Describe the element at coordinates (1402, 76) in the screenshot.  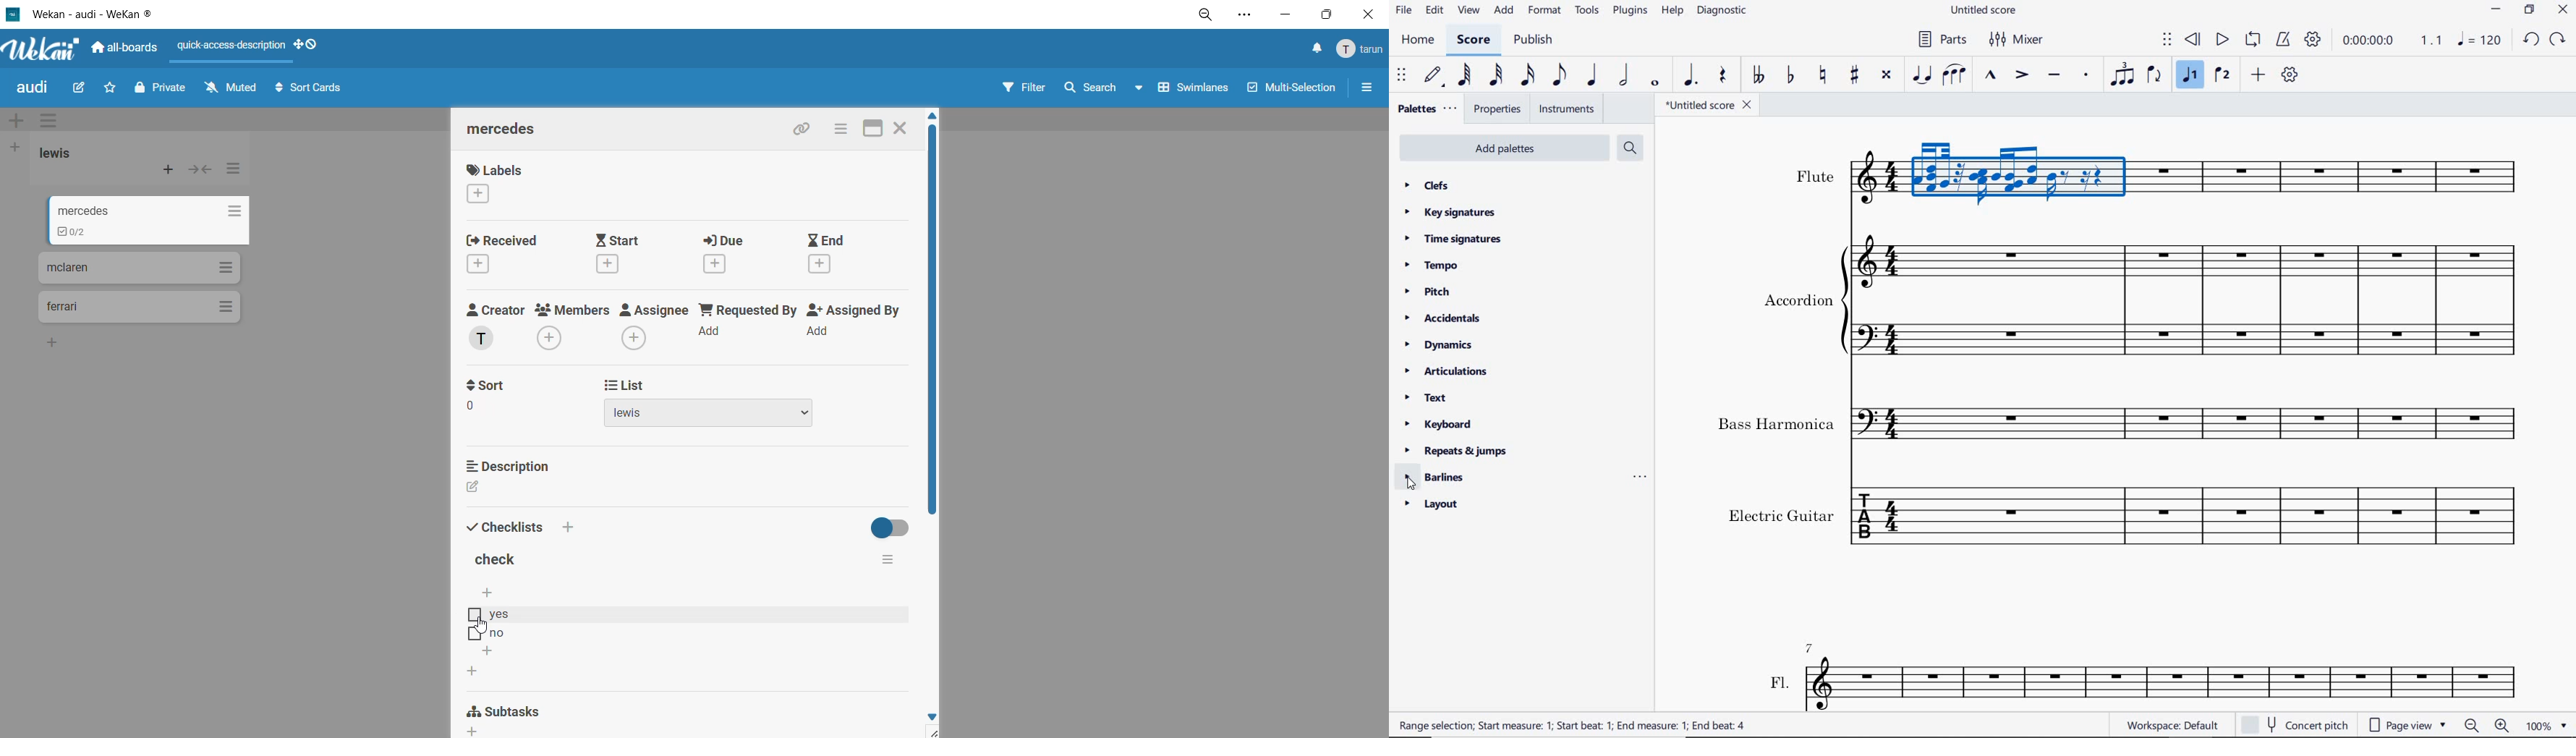
I see `select to move` at that location.